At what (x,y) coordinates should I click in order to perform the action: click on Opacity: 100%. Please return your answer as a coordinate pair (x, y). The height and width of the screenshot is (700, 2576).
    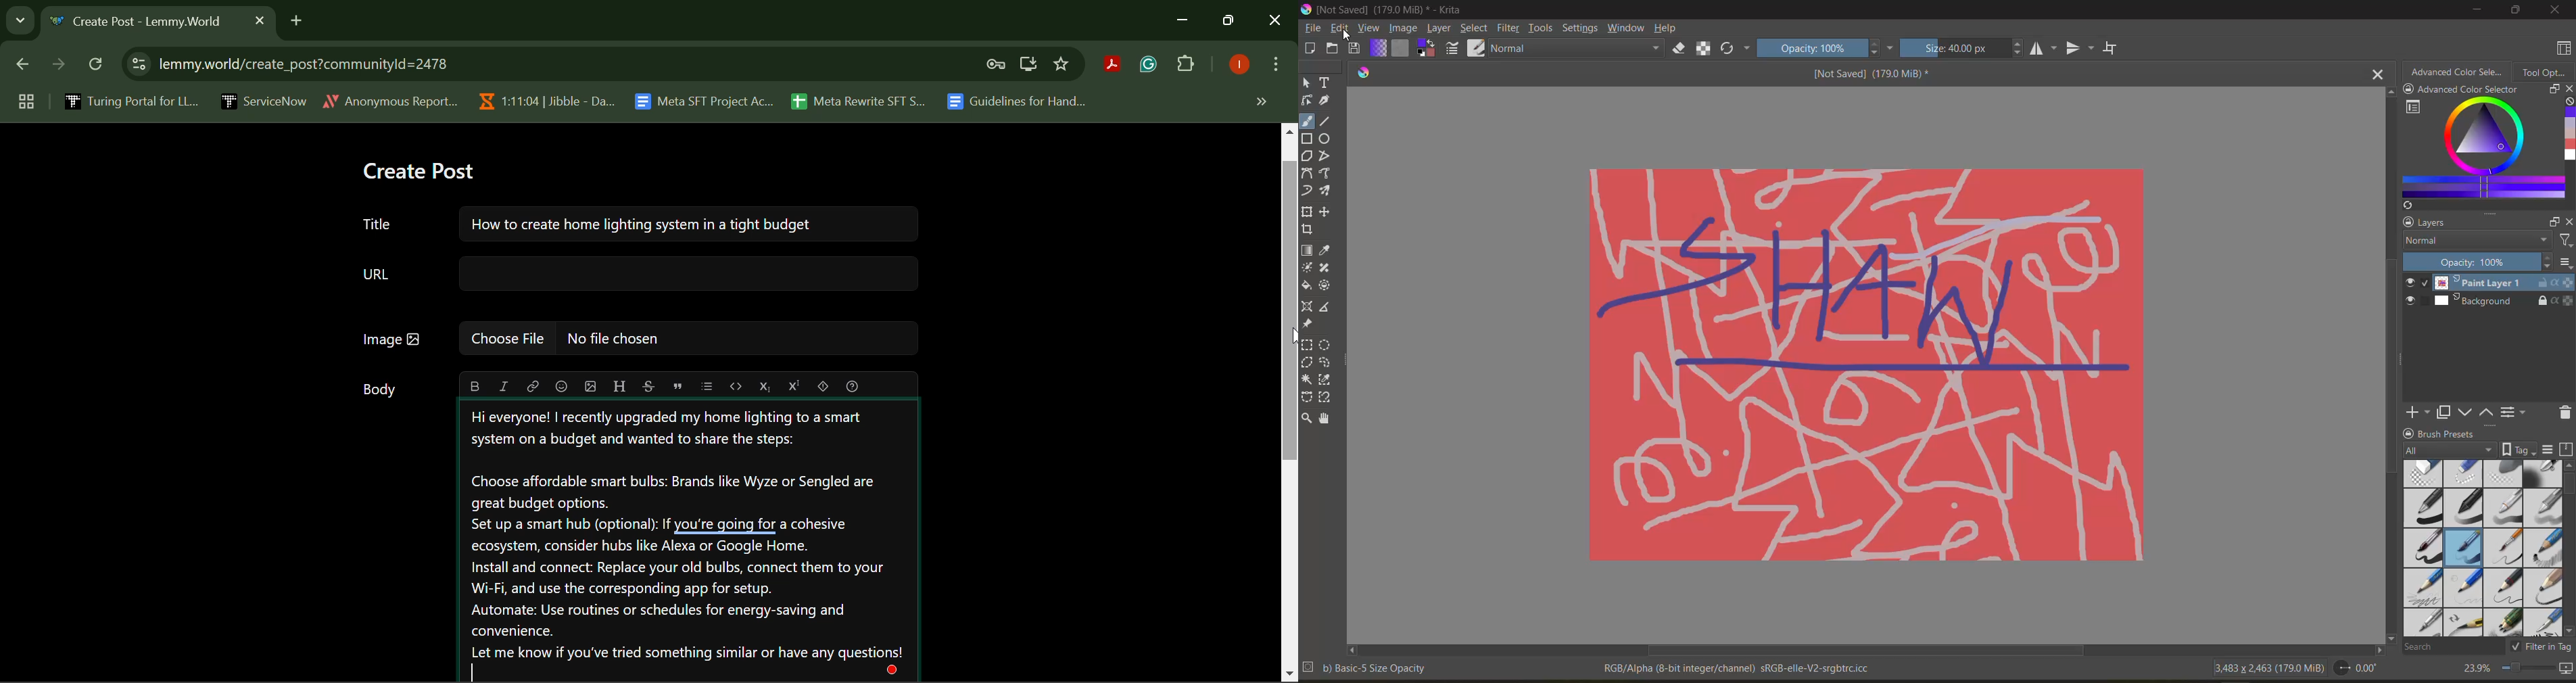
    Looking at the image, I should click on (2478, 262).